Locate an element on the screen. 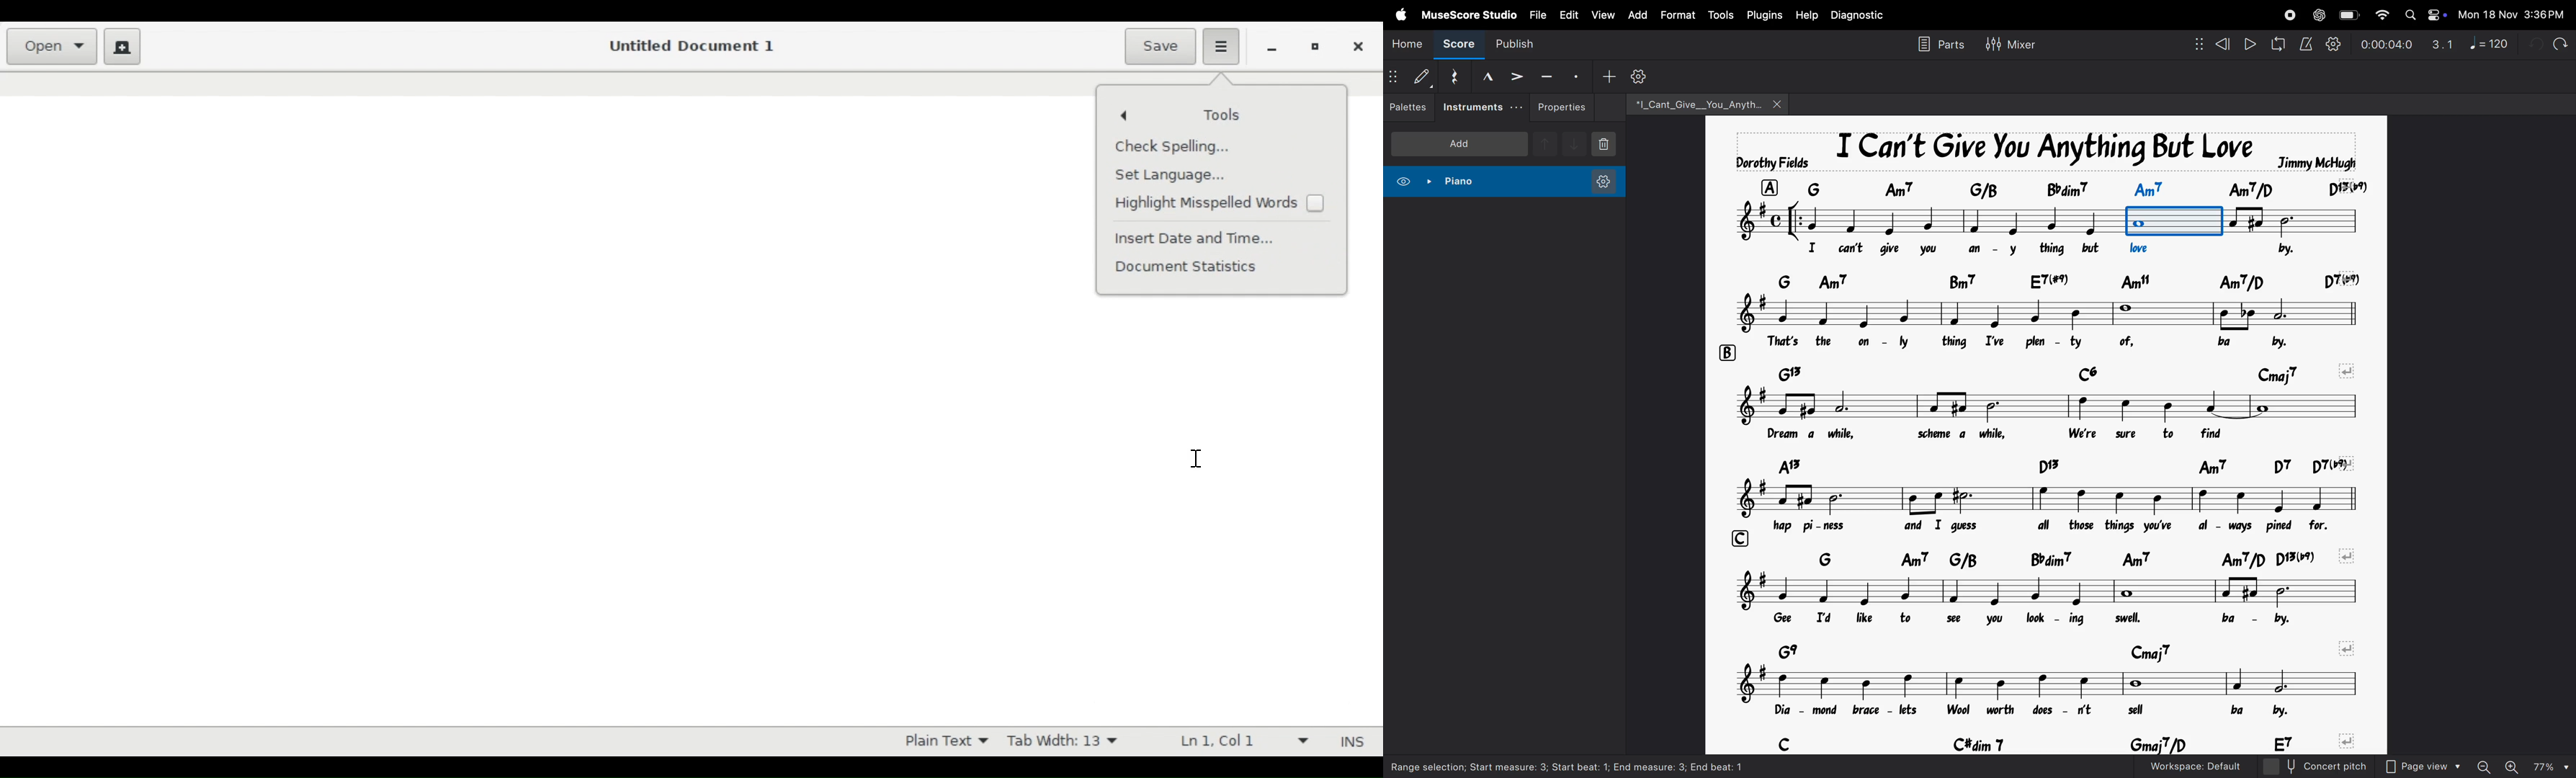  apple menu is located at coordinates (1397, 15).